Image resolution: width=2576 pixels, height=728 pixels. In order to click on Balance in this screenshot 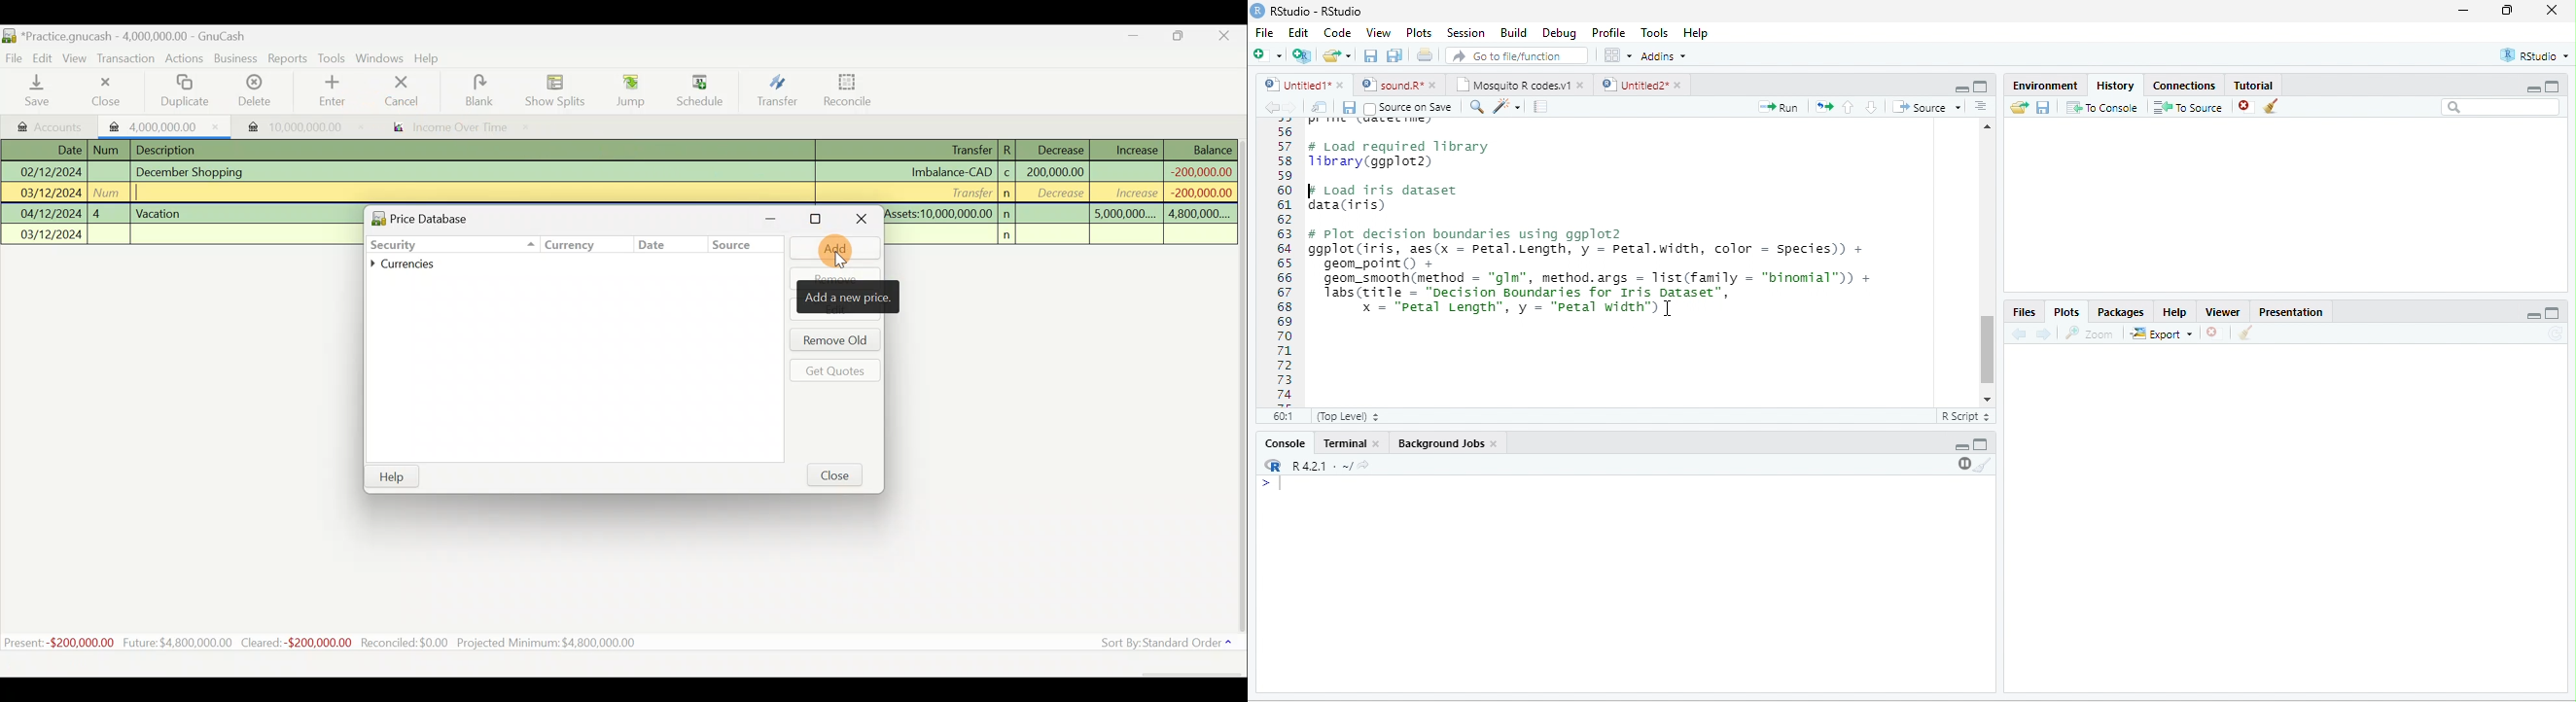, I will do `click(1202, 150)`.